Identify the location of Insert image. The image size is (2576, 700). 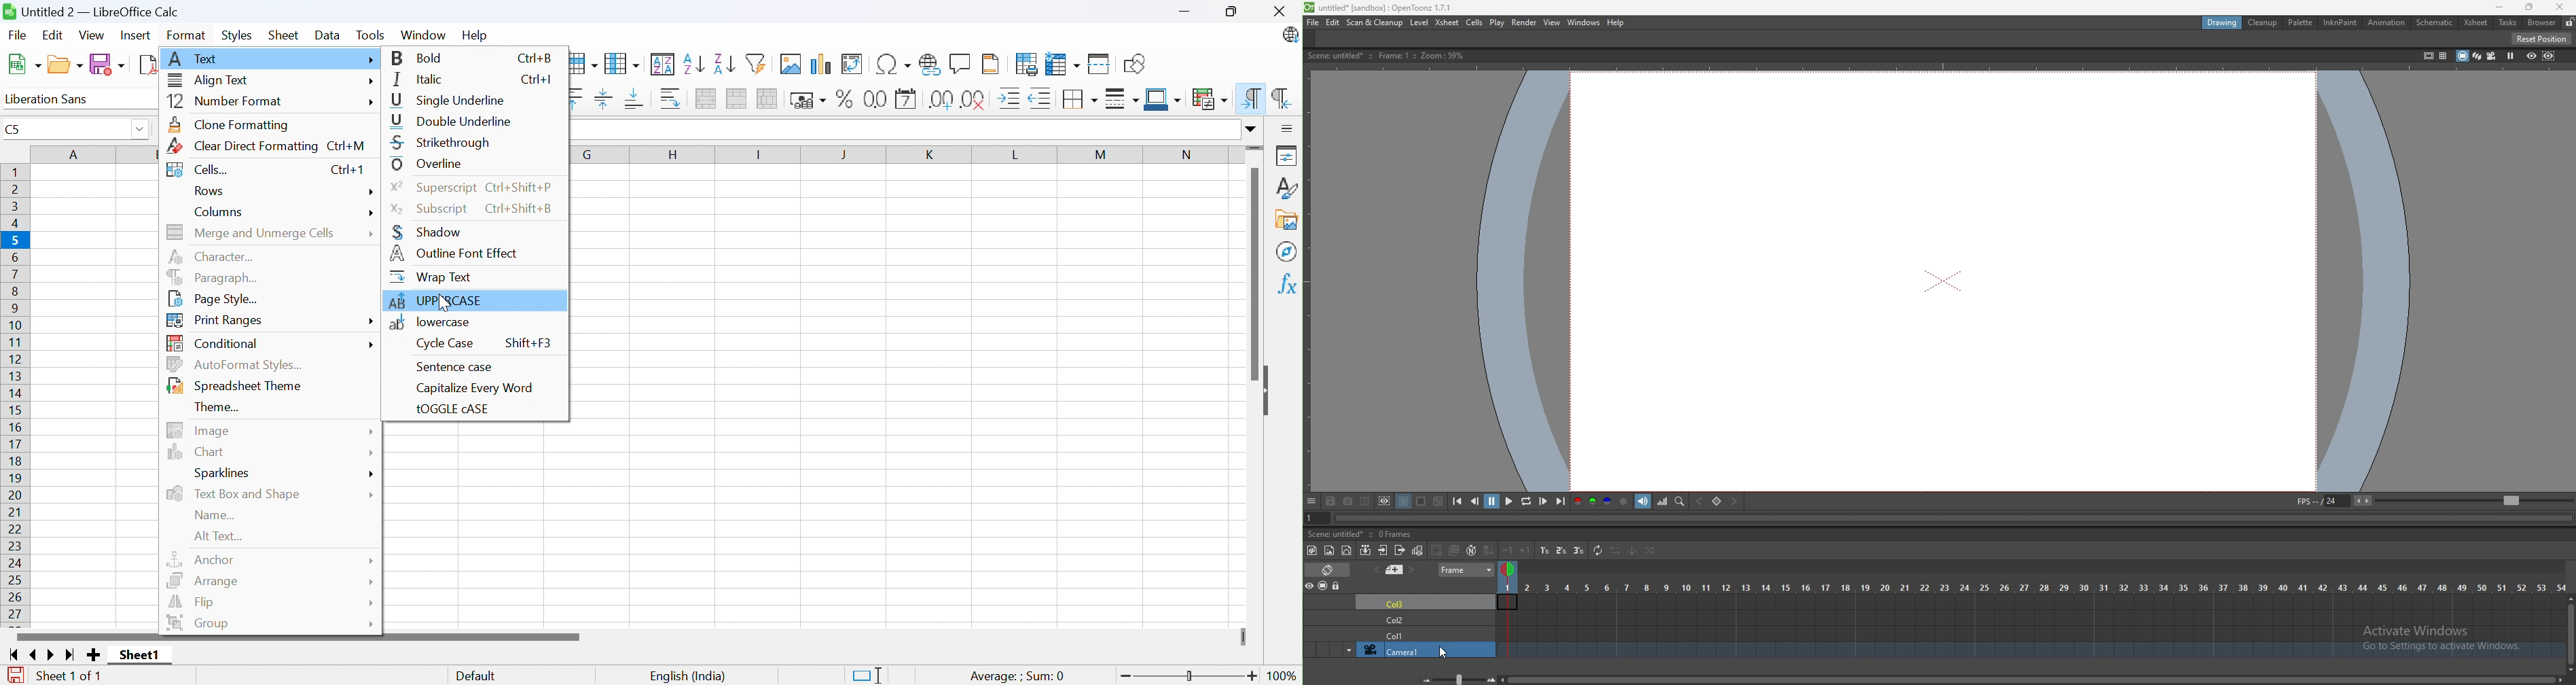
(791, 63).